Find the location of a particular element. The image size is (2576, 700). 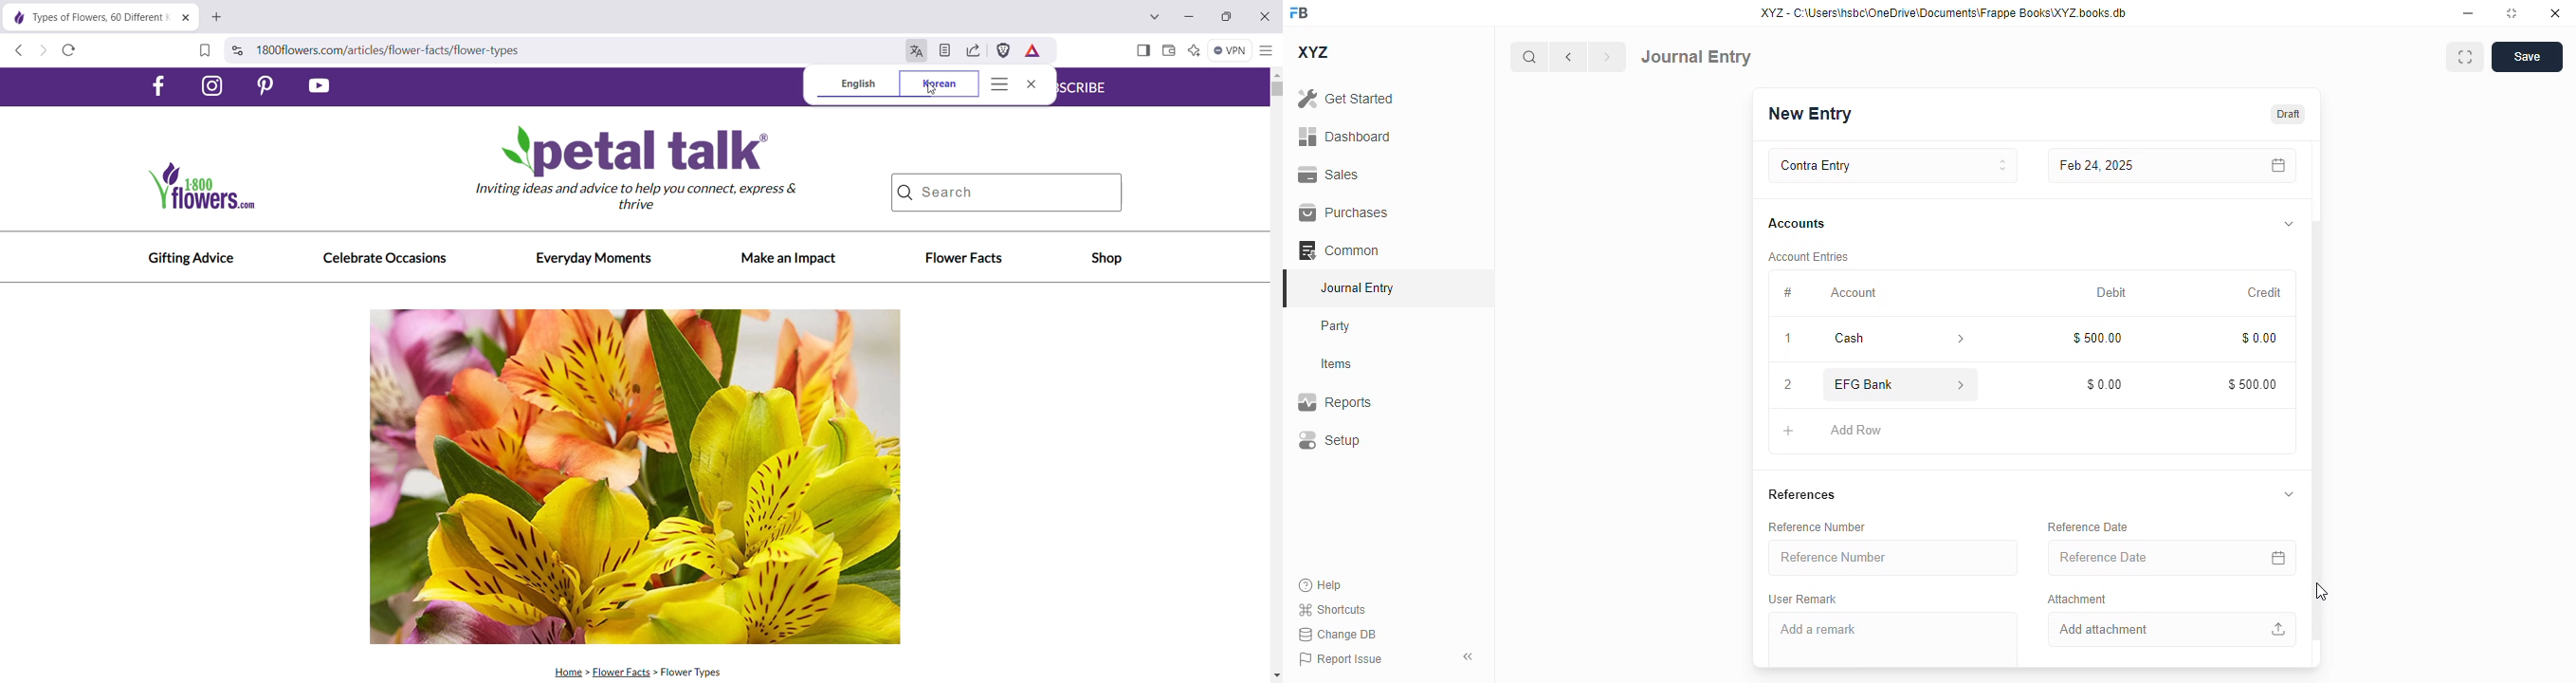

add a remark is located at coordinates (1894, 639).